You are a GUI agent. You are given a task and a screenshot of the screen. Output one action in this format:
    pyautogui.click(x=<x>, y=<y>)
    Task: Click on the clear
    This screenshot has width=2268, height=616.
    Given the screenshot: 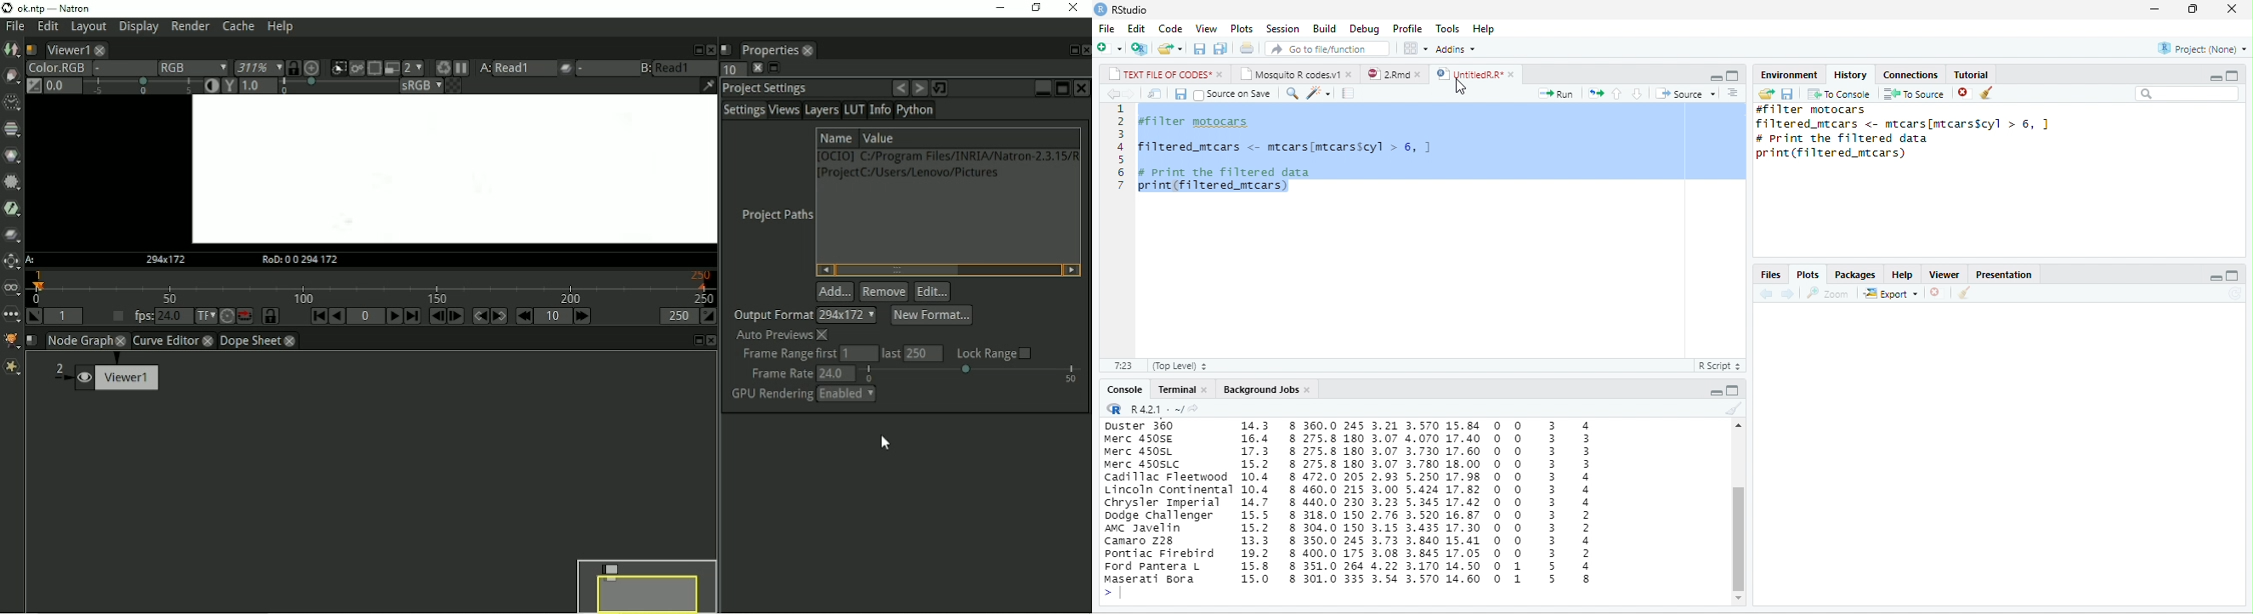 What is the action you would take?
    pyautogui.click(x=1987, y=92)
    